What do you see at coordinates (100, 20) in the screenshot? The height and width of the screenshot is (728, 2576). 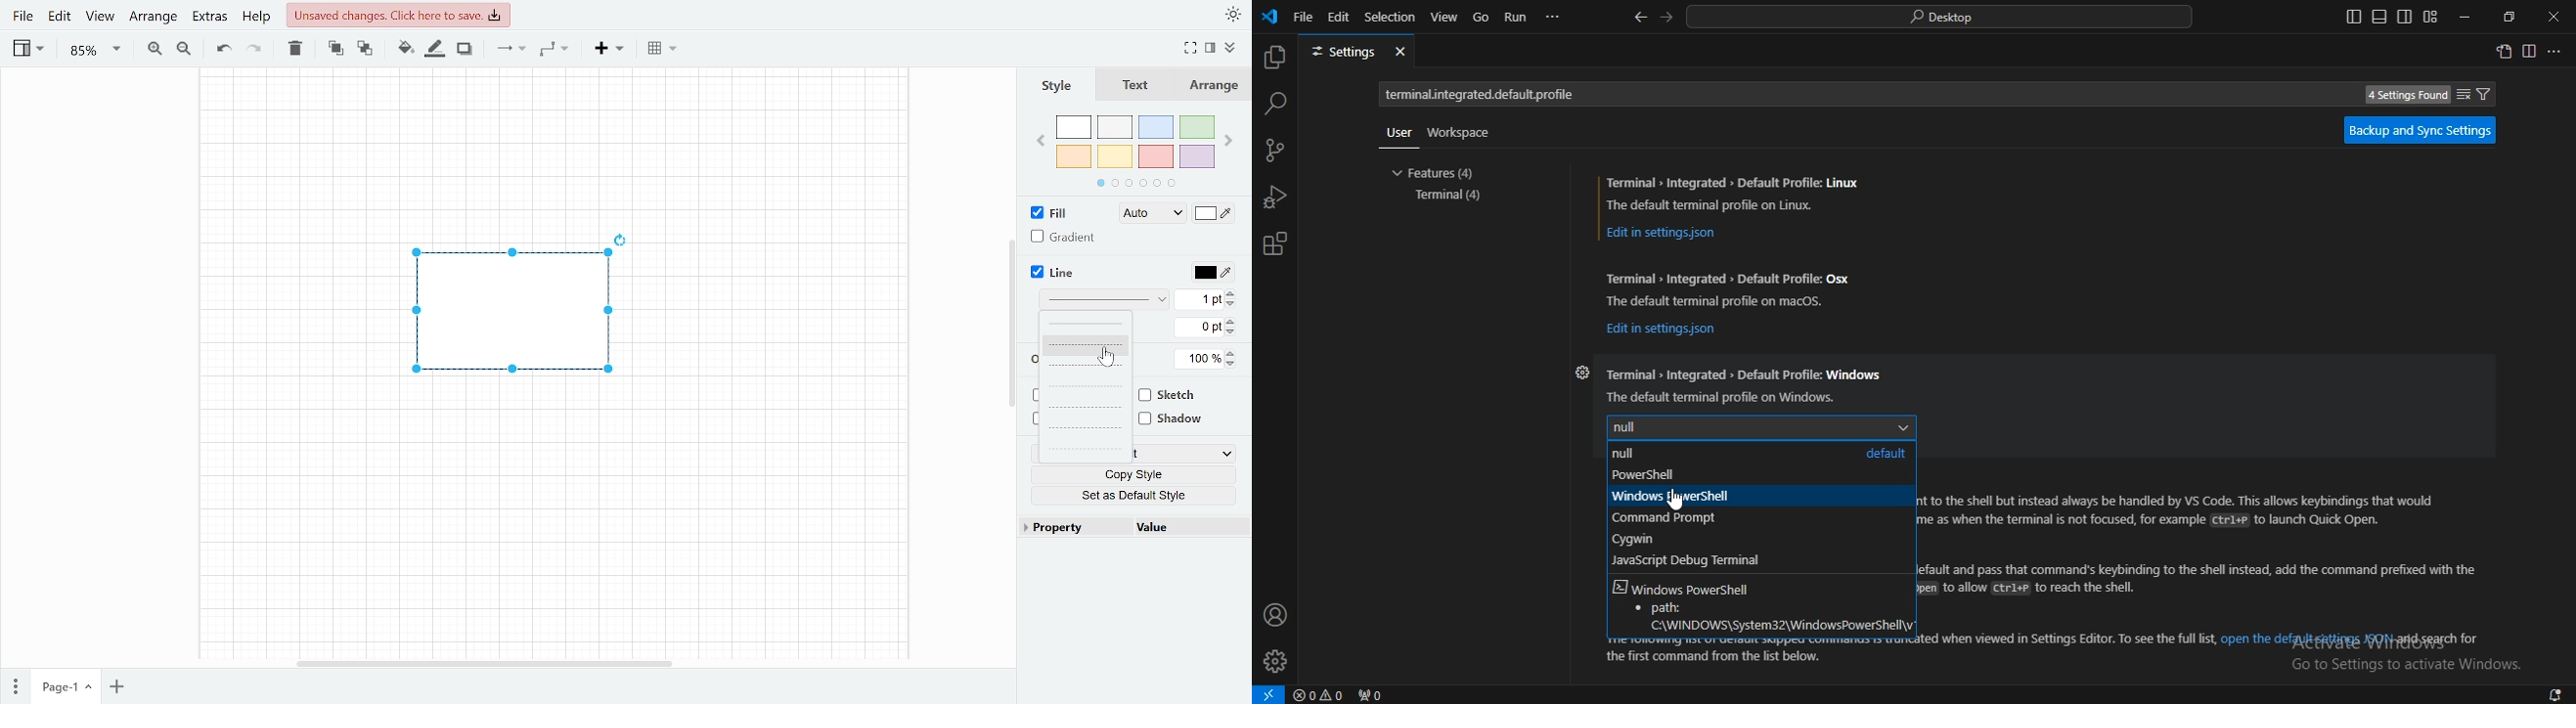 I see `View` at bounding box center [100, 20].